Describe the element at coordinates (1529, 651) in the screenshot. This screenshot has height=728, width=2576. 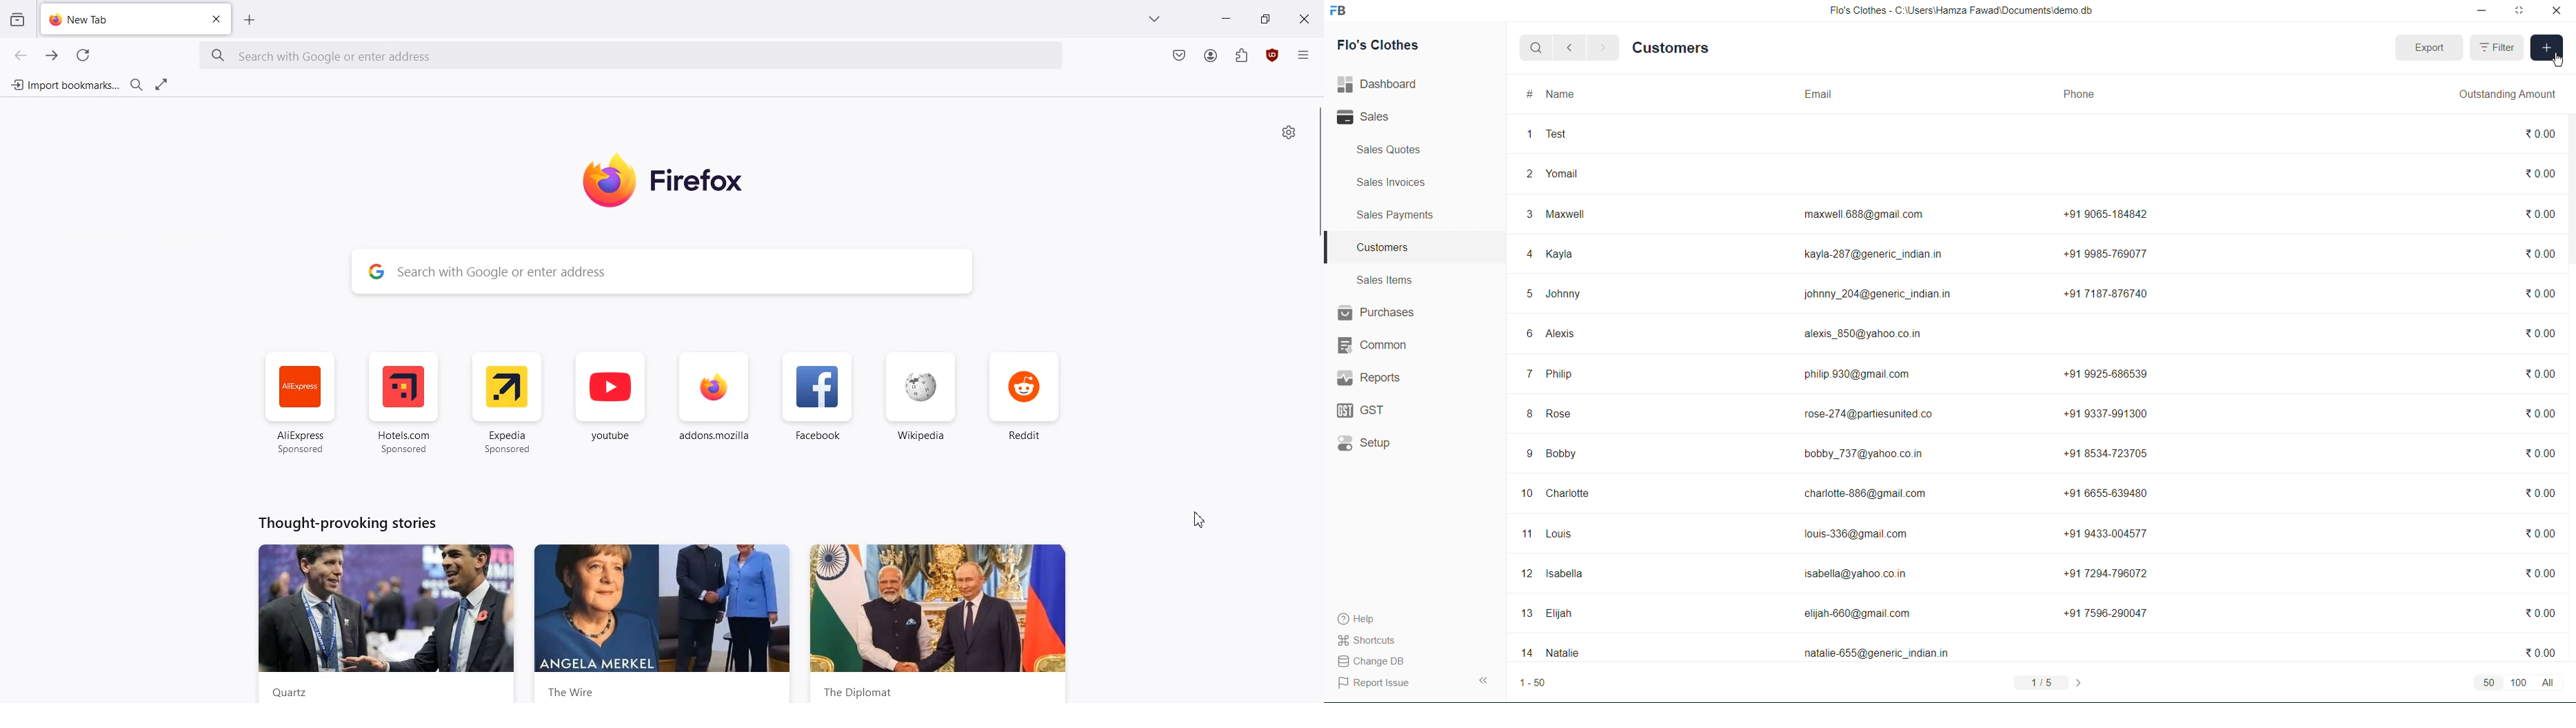
I see `14` at that location.